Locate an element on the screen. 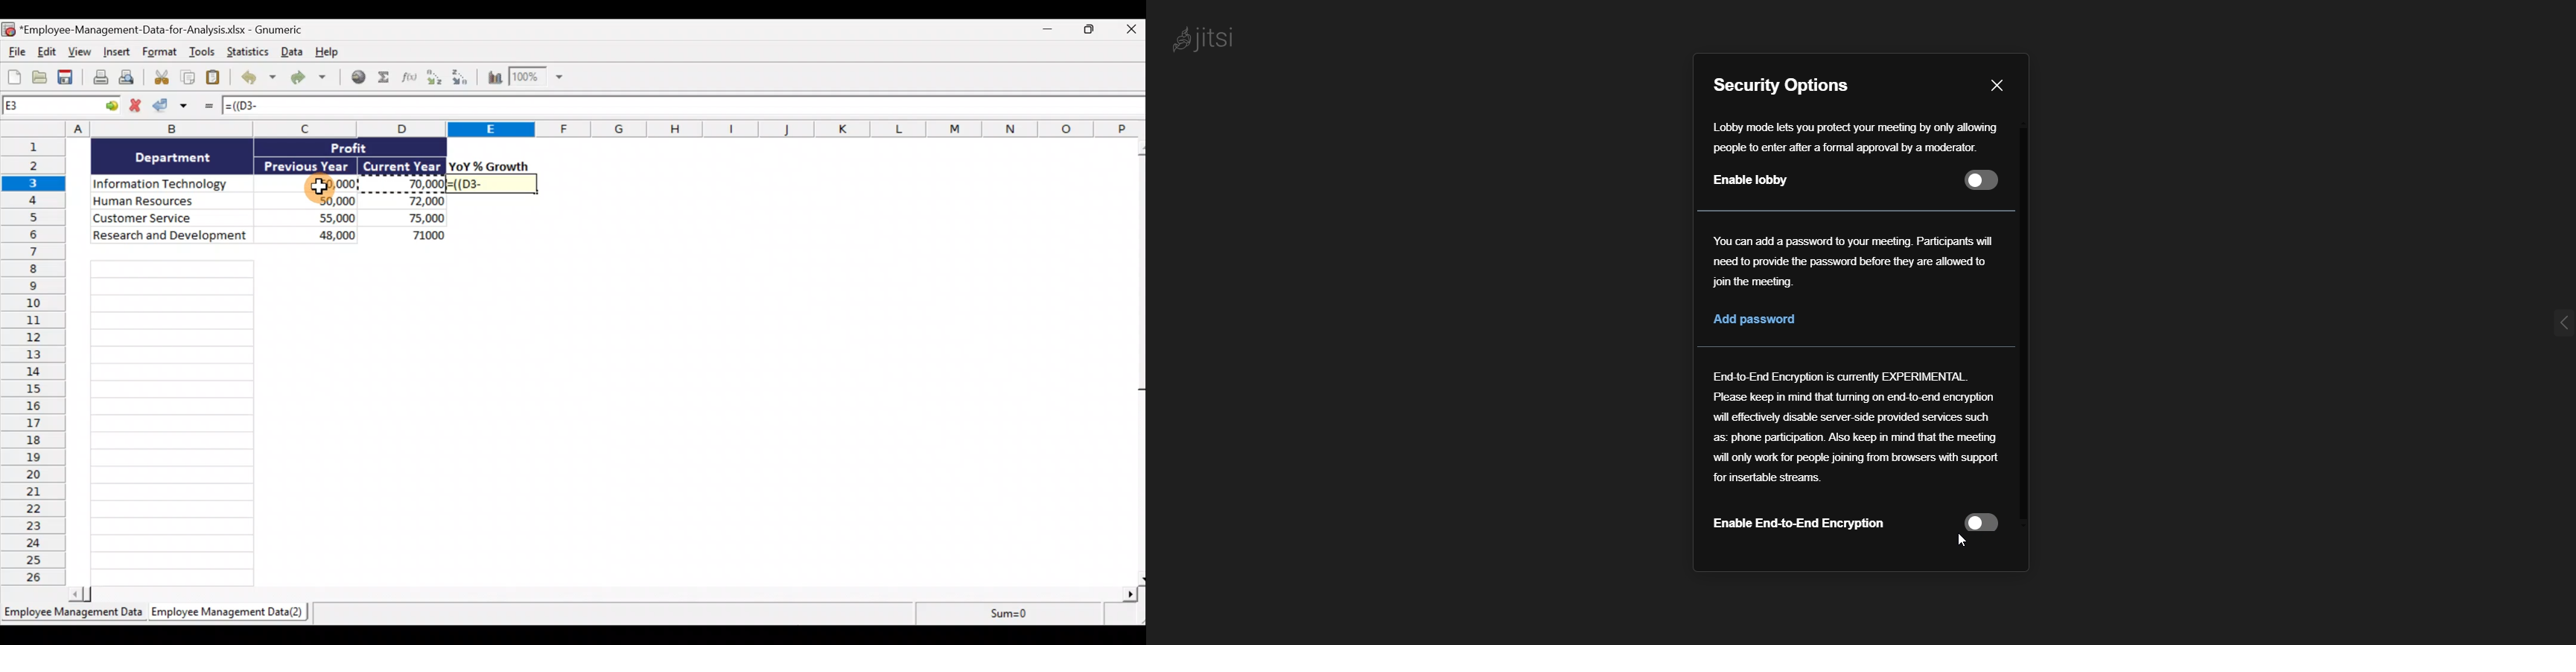 The image size is (2576, 672). Help is located at coordinates (327, 53).